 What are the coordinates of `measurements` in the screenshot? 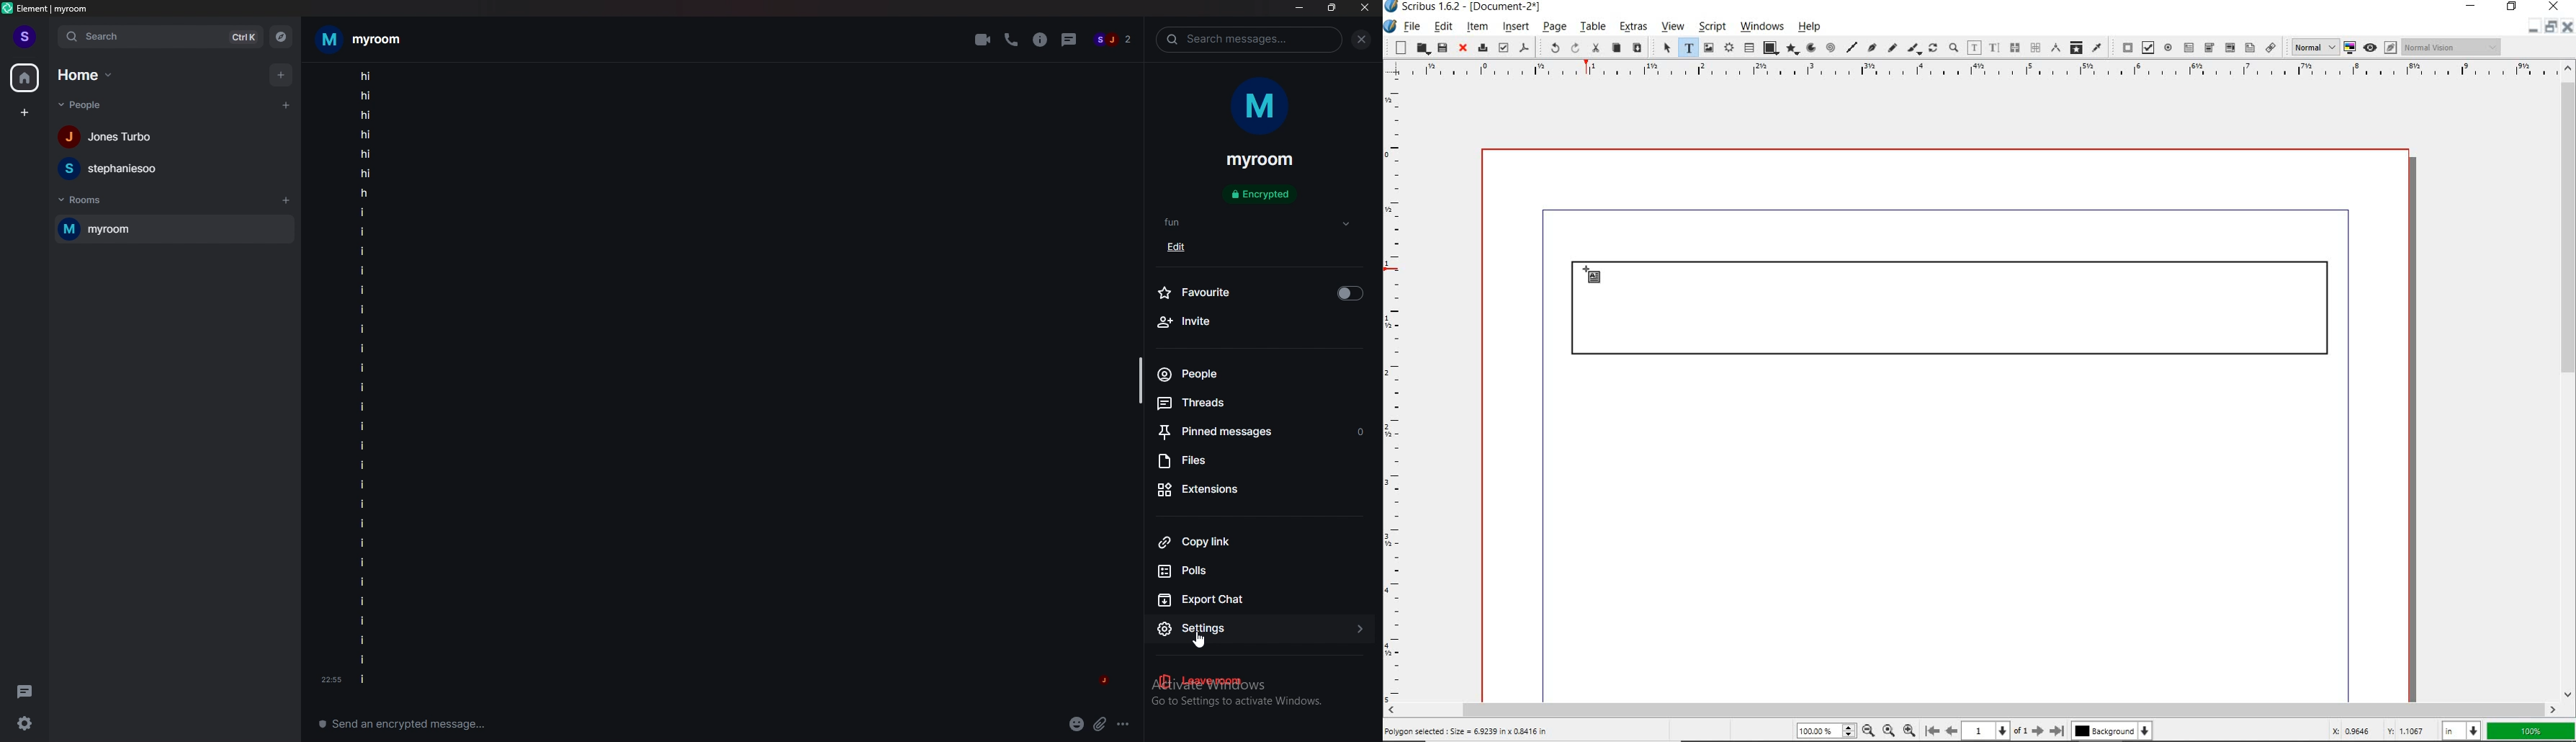 It's located at (2034, 48).